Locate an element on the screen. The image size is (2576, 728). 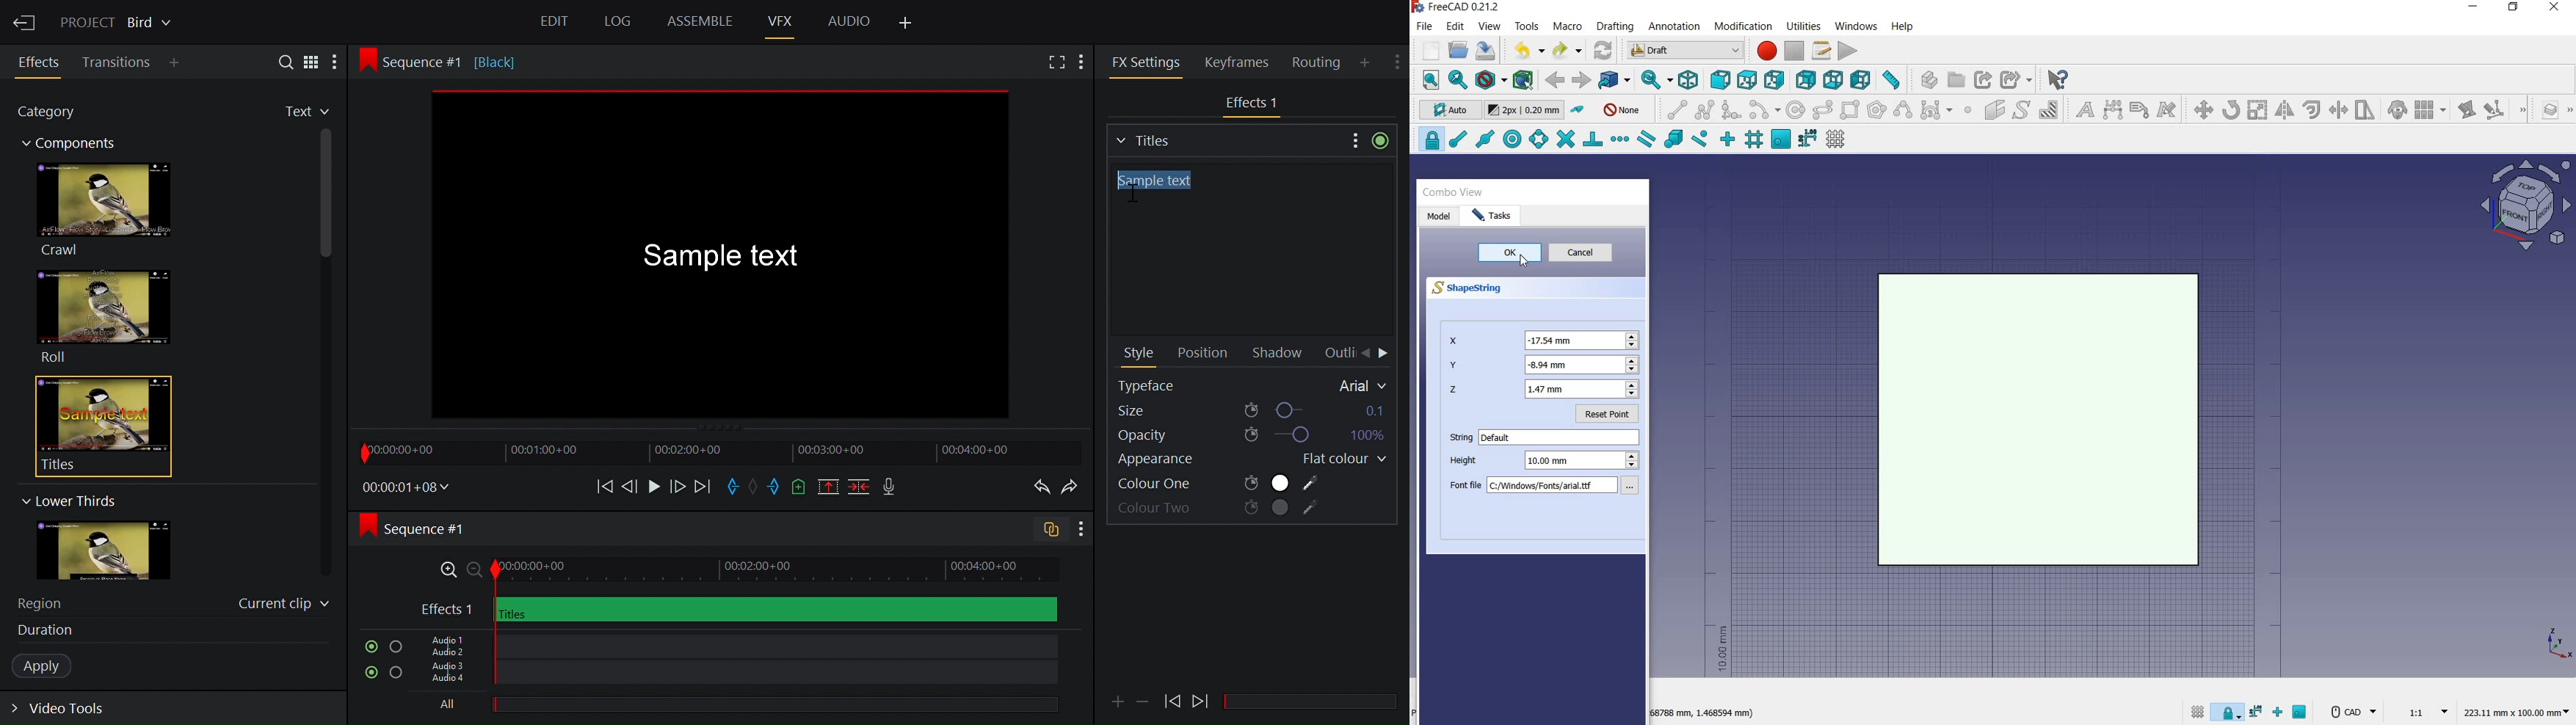
measure distance is located at coordinates (1893, 80).